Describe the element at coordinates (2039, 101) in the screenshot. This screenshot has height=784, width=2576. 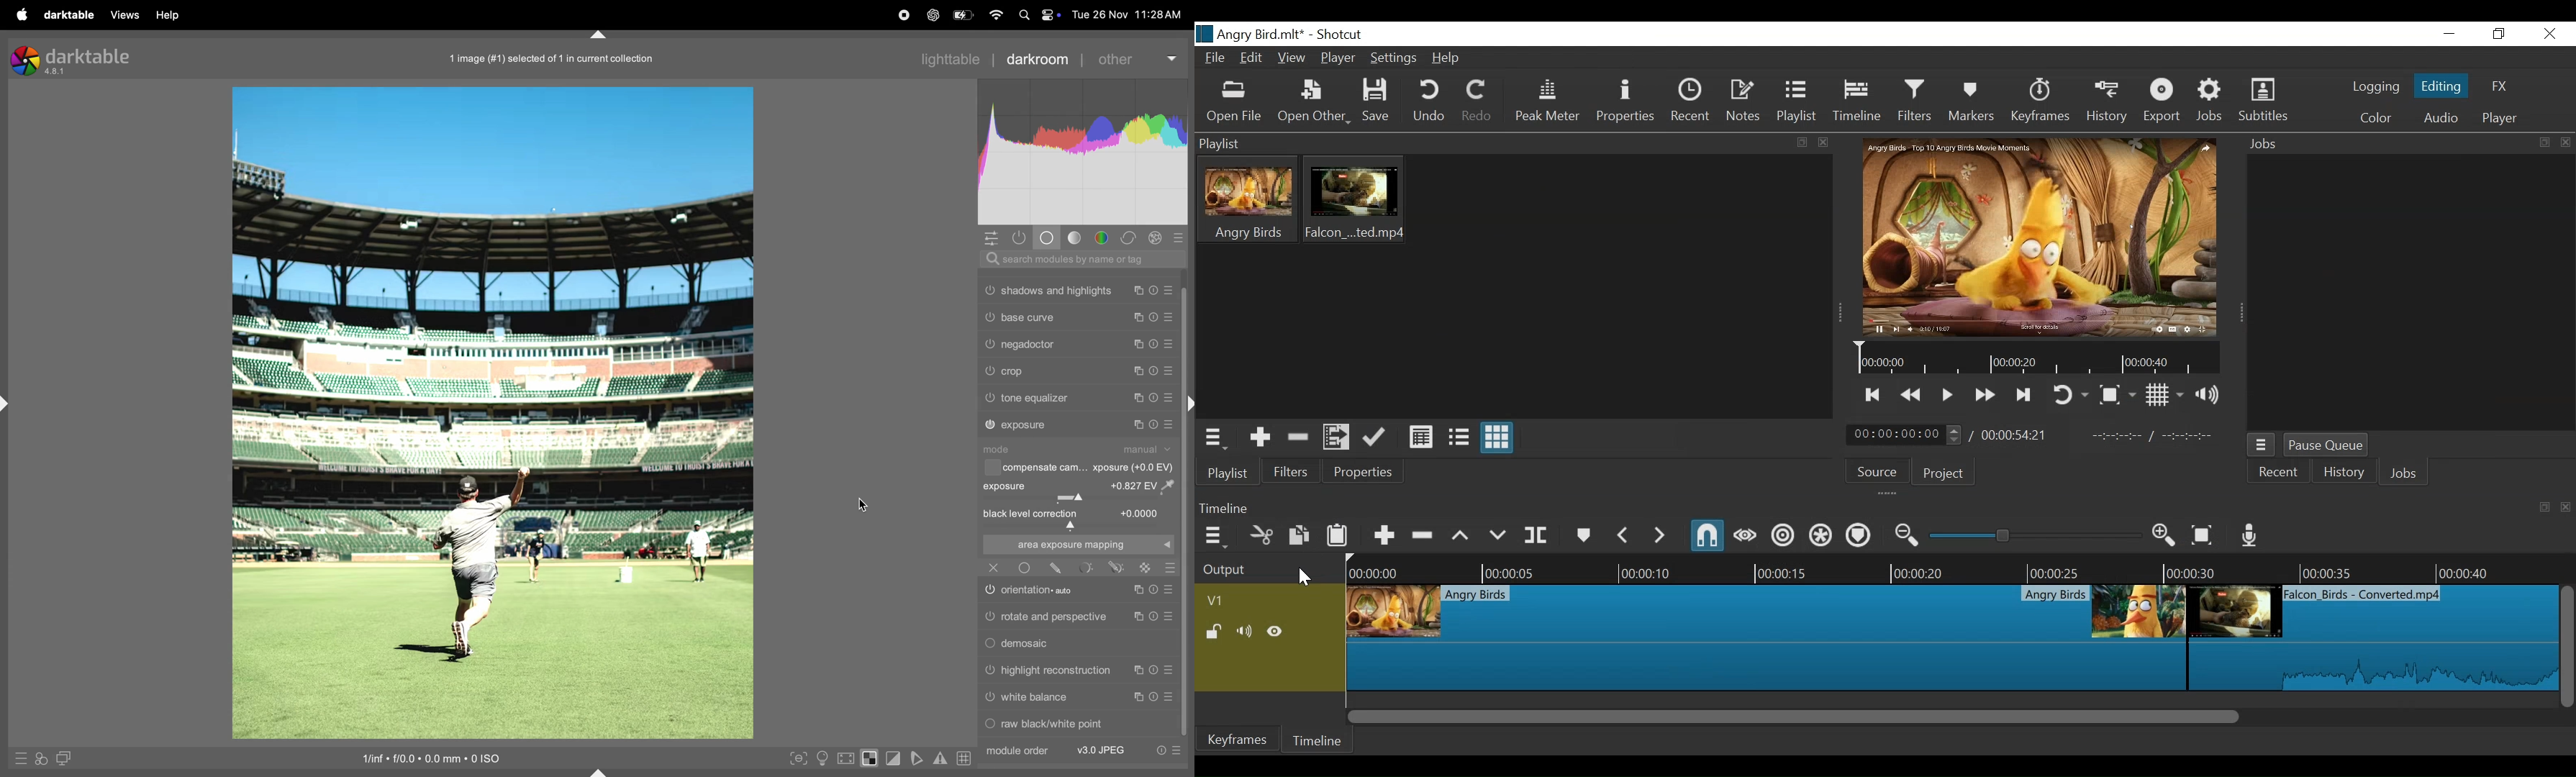
I see `Keyframes` at that location.